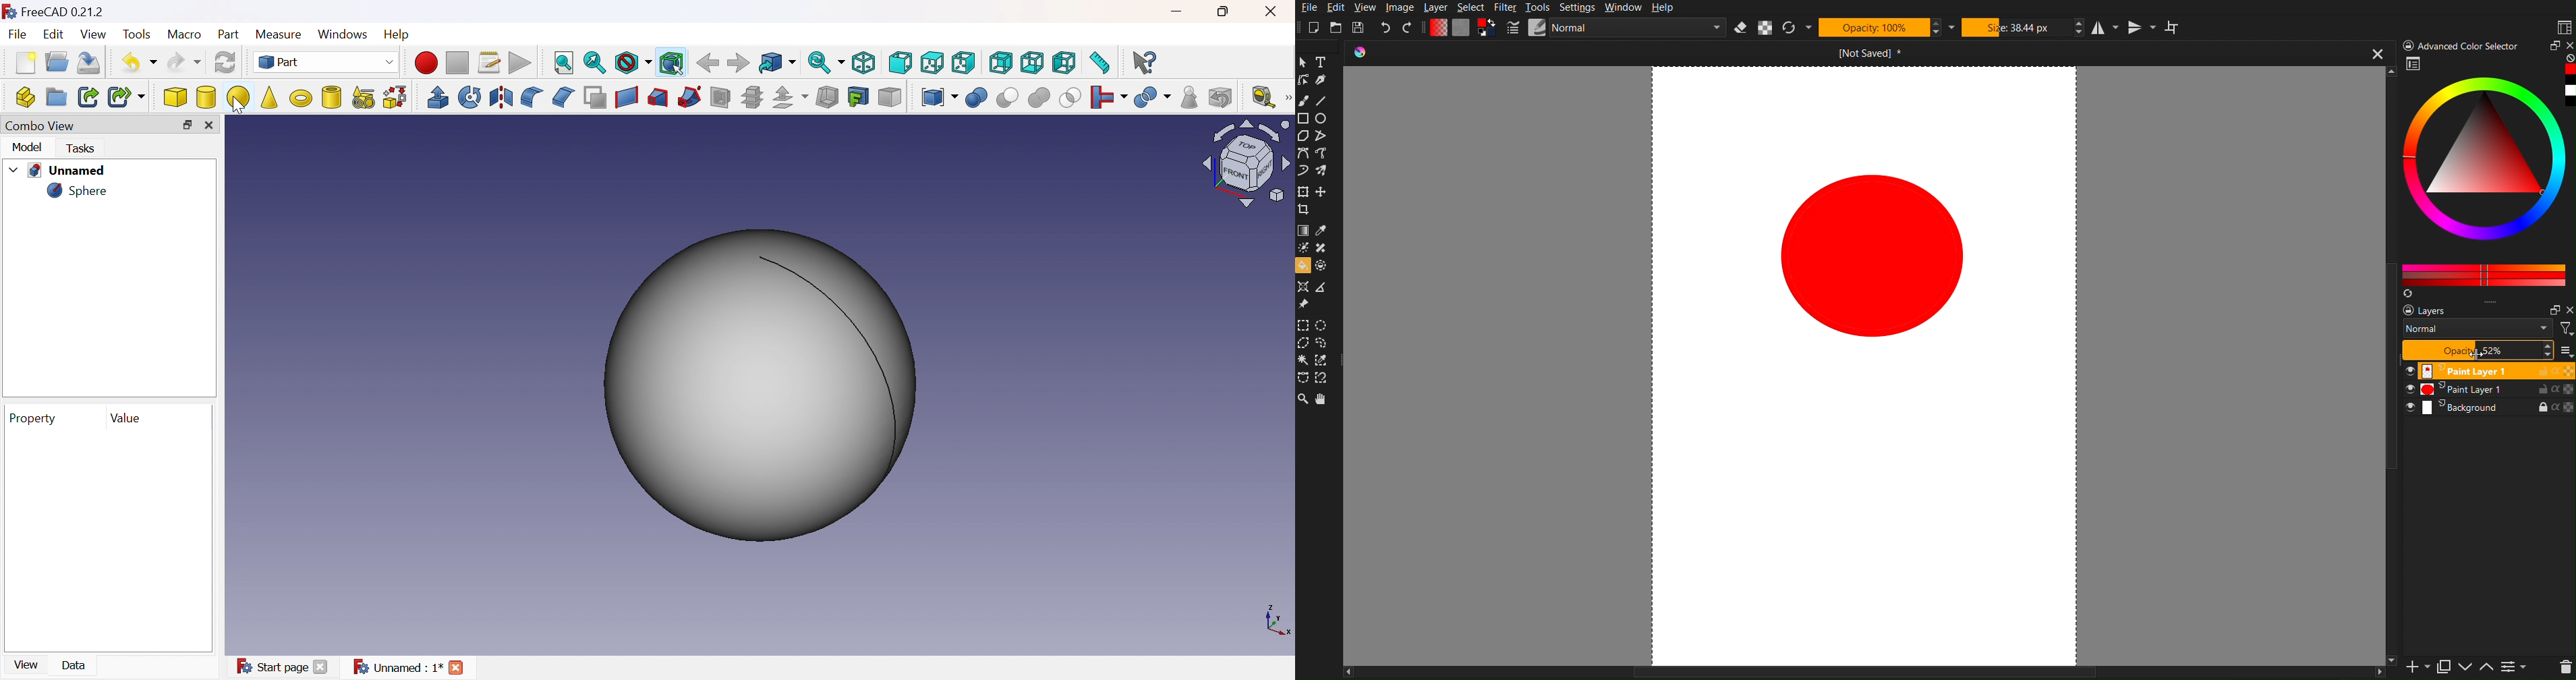 The height and width of the screenshot is (700, 2576). Describe the element at coordinates (752, 96) in the screenshot. I see `Sub-sections` at that location.